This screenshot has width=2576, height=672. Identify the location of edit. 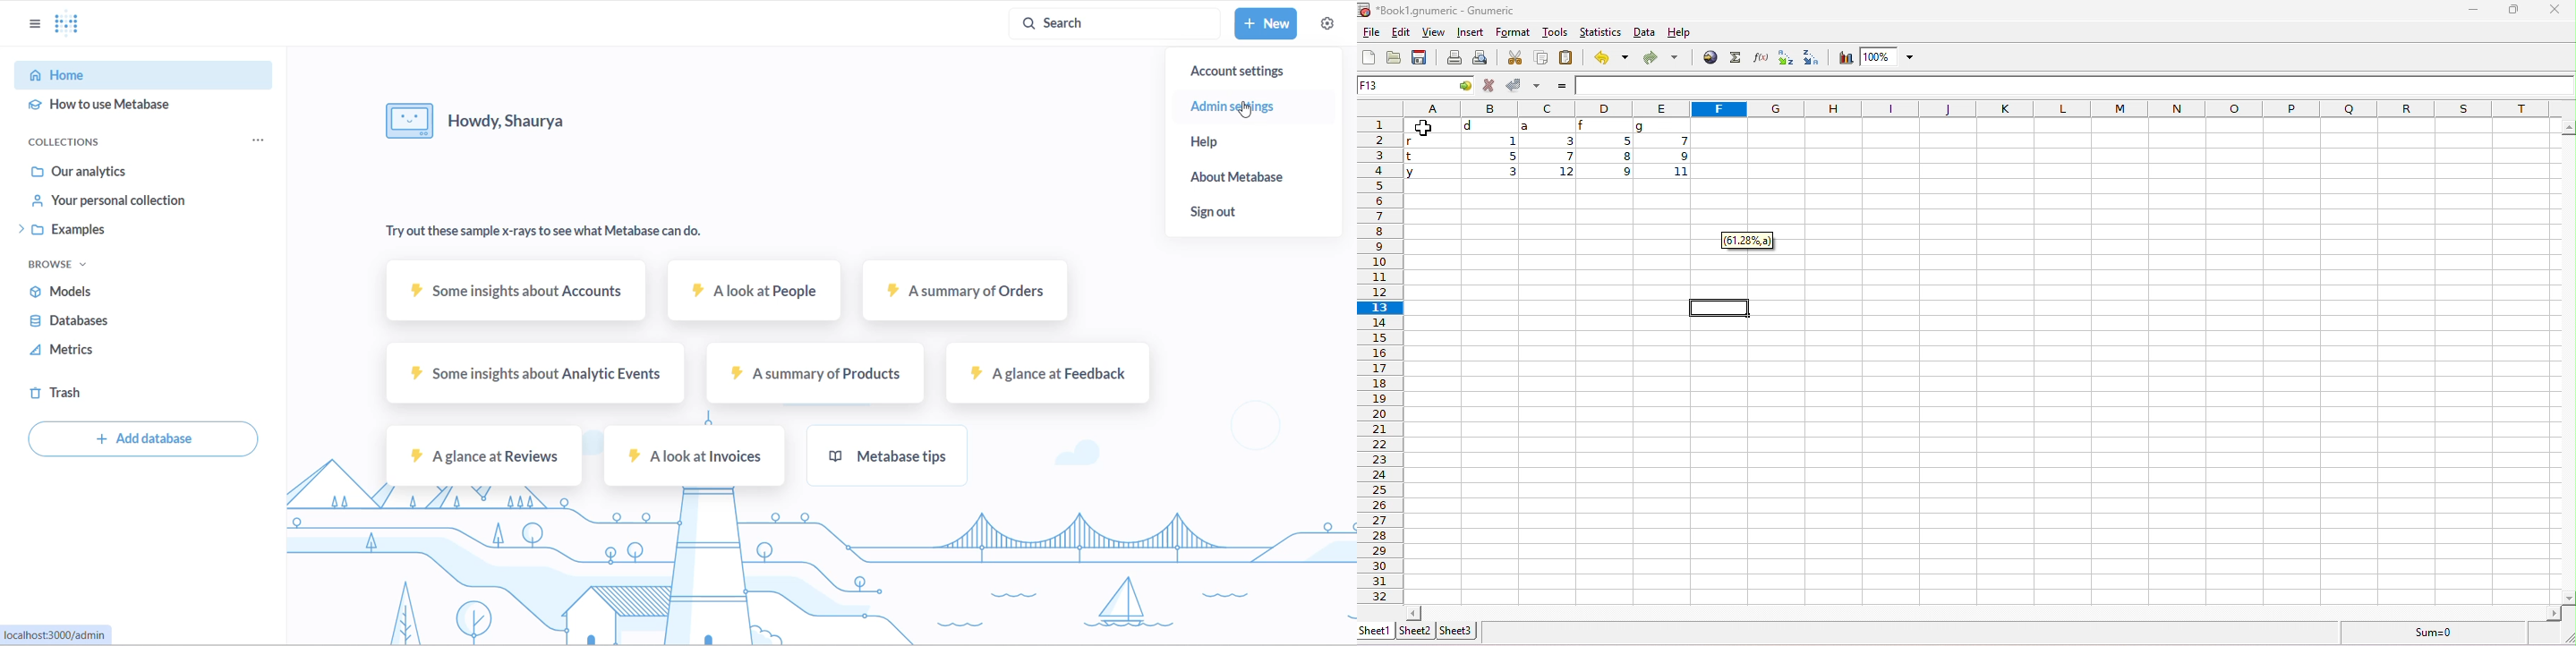
(1403, 33).